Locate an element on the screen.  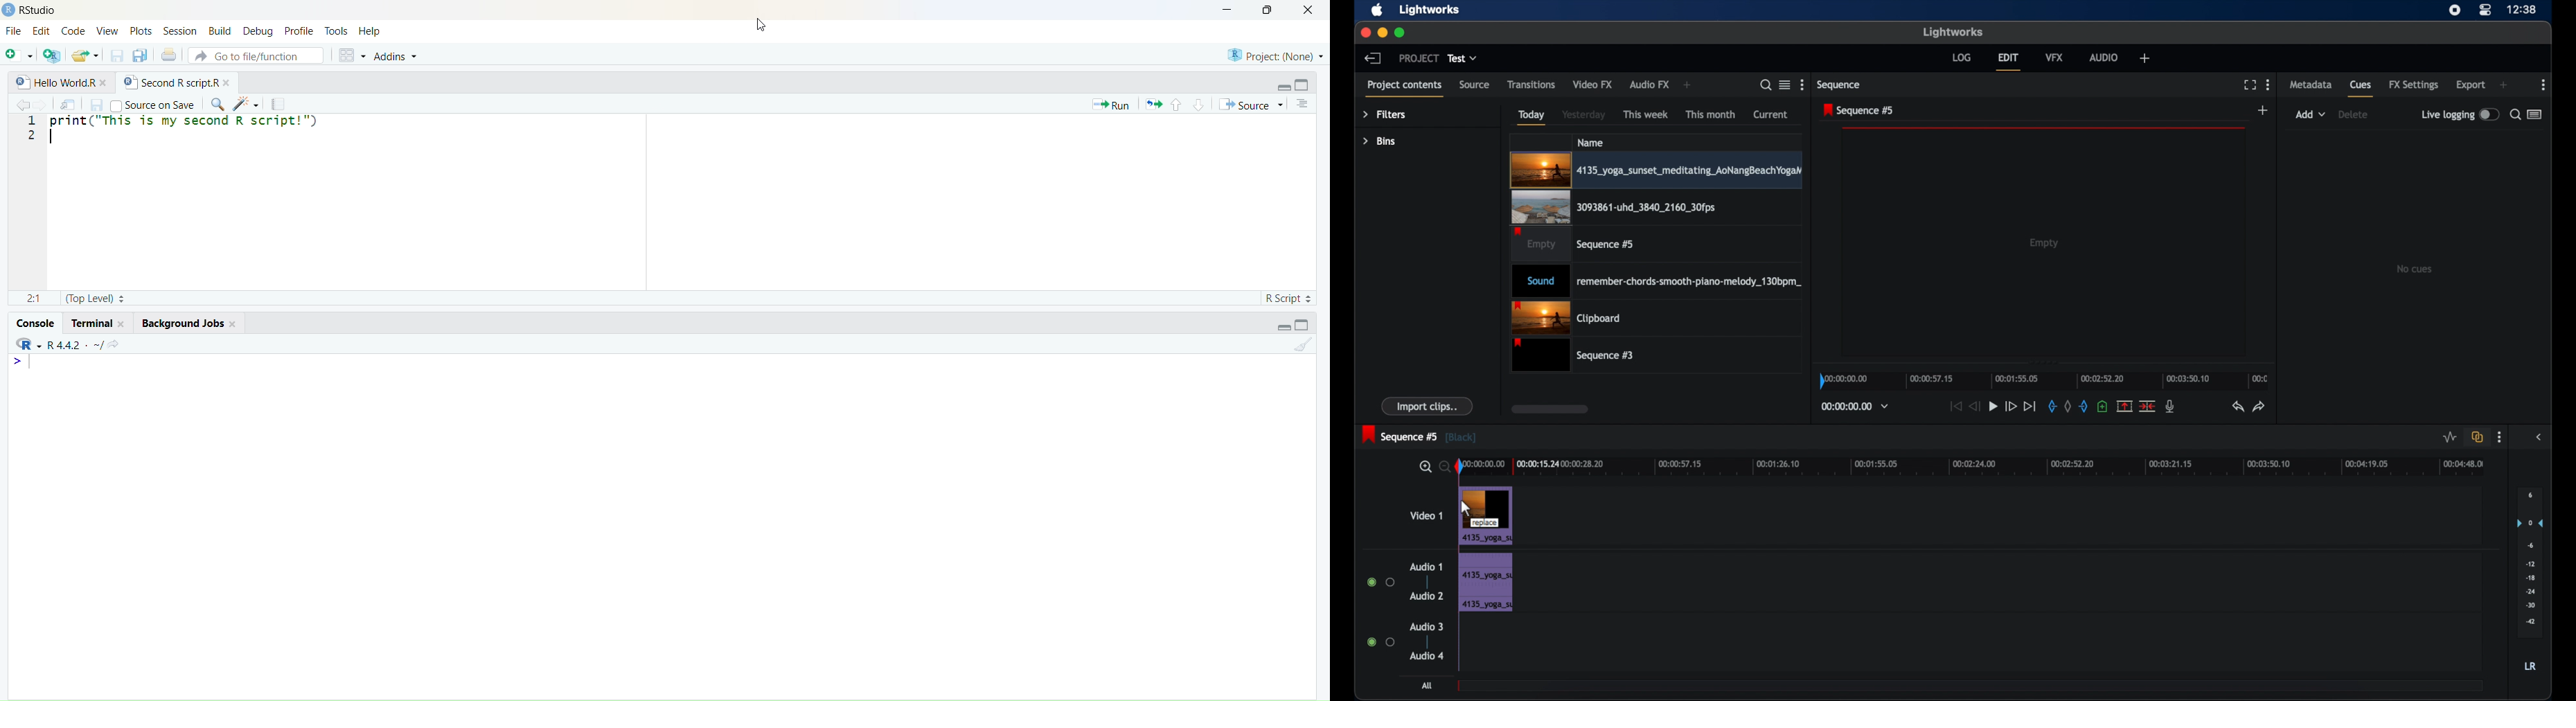
more options is located at coordinates (1802, 85).